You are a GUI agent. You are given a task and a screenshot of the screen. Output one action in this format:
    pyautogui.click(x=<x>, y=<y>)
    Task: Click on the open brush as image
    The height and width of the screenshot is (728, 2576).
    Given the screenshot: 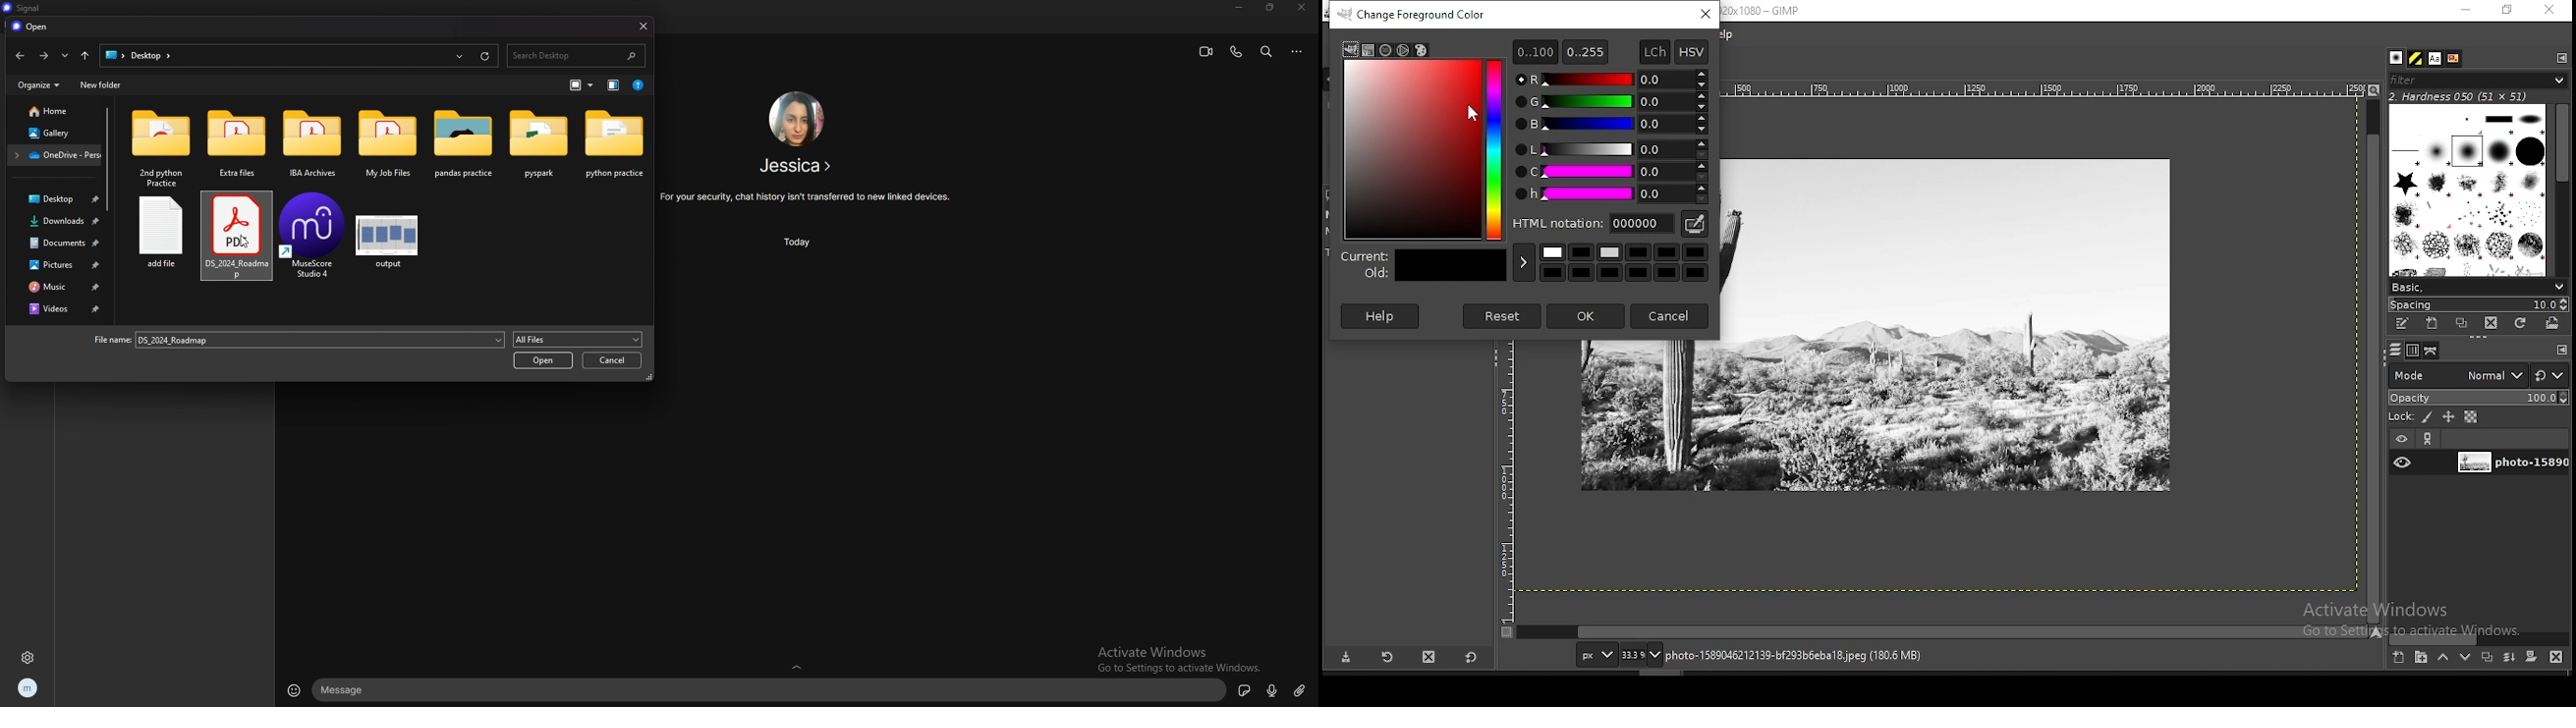 What is the action you would take?
    pyautogui.click(x=2553, y=324)
    